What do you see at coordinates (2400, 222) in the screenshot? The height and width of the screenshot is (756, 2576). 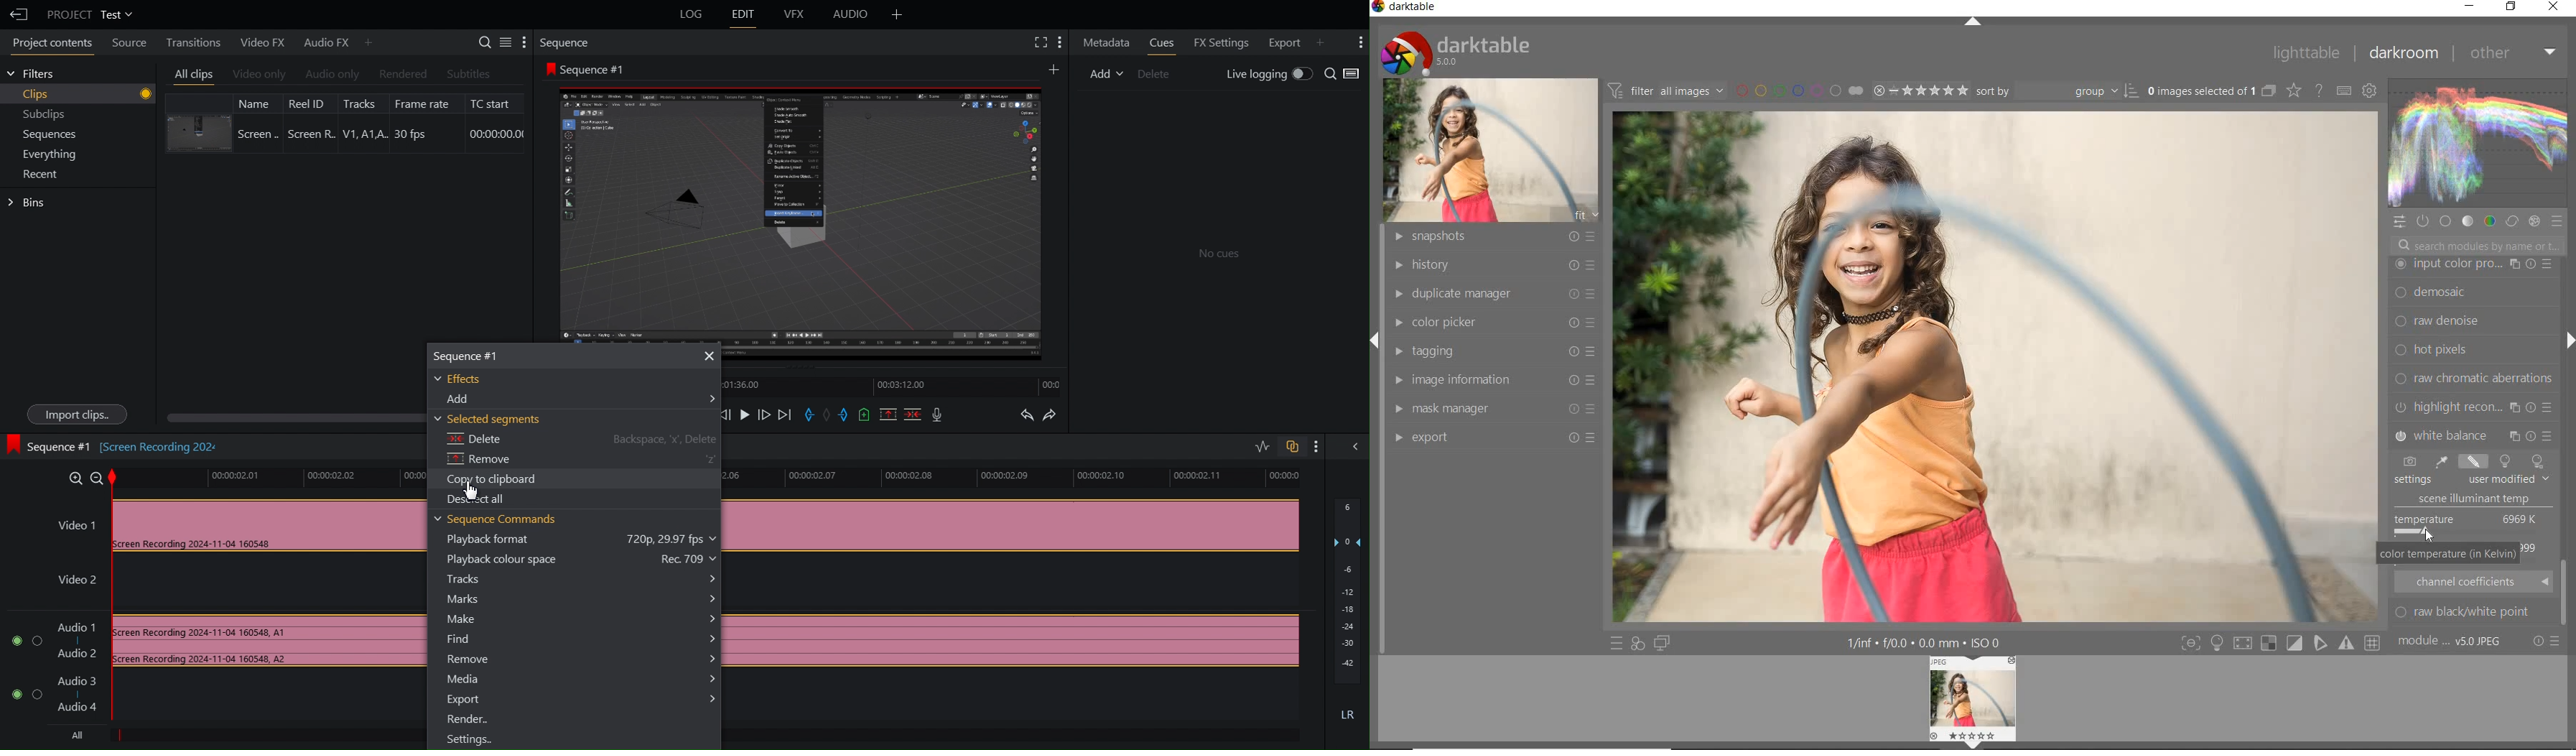 I see `quick access panel` at bounding box center [2400, 222].